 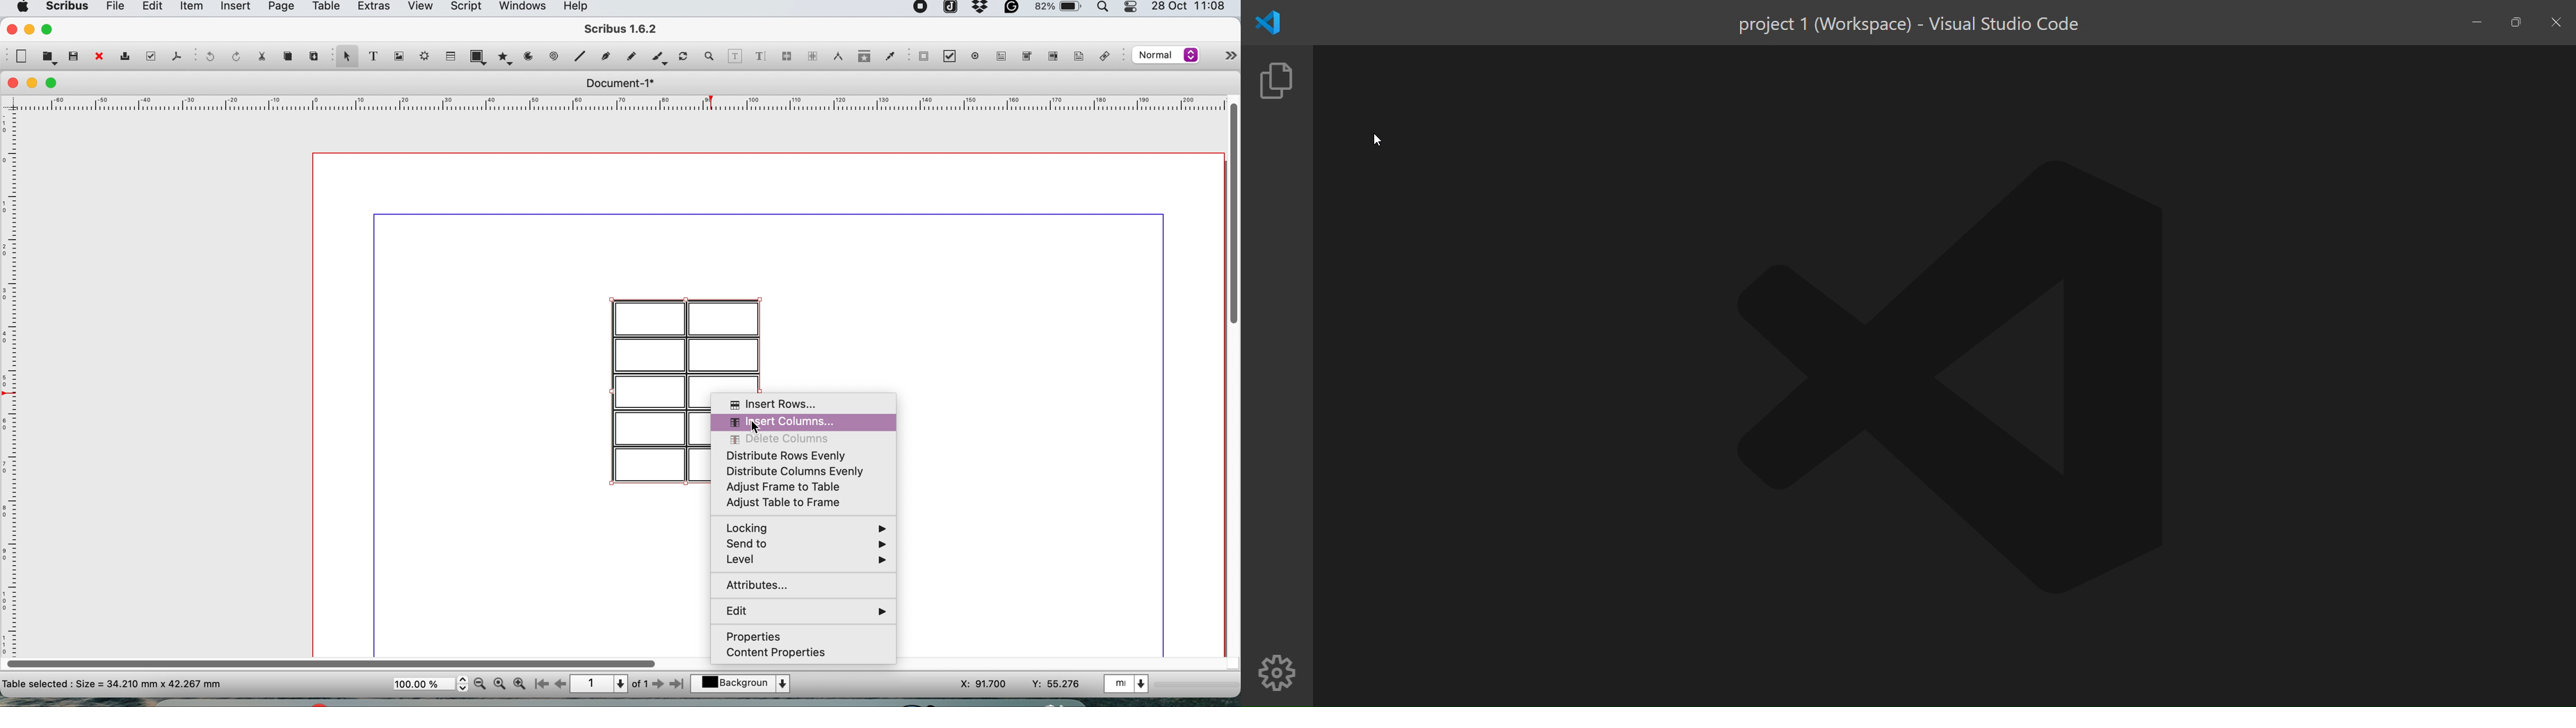 What do you see at coordinates (1013, 9) in the screenshot?
I see `grammarly` at bounding box center [1013, 9].